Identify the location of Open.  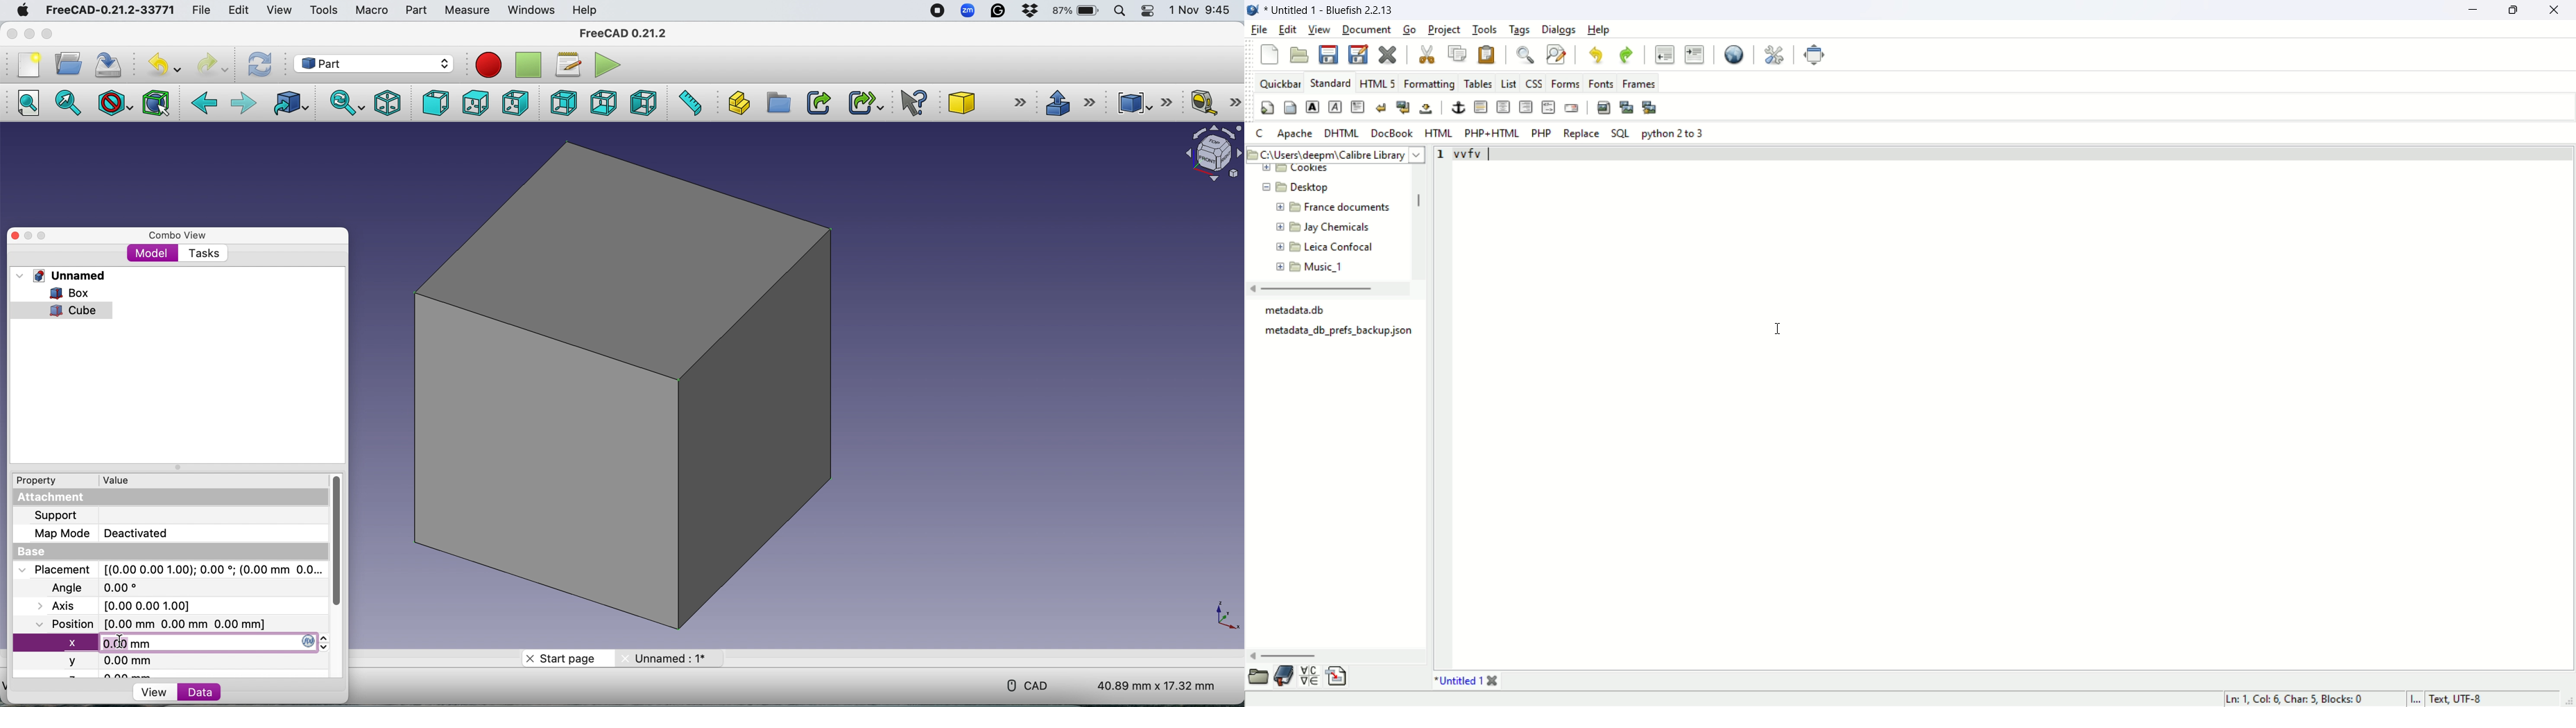
(69, 63).